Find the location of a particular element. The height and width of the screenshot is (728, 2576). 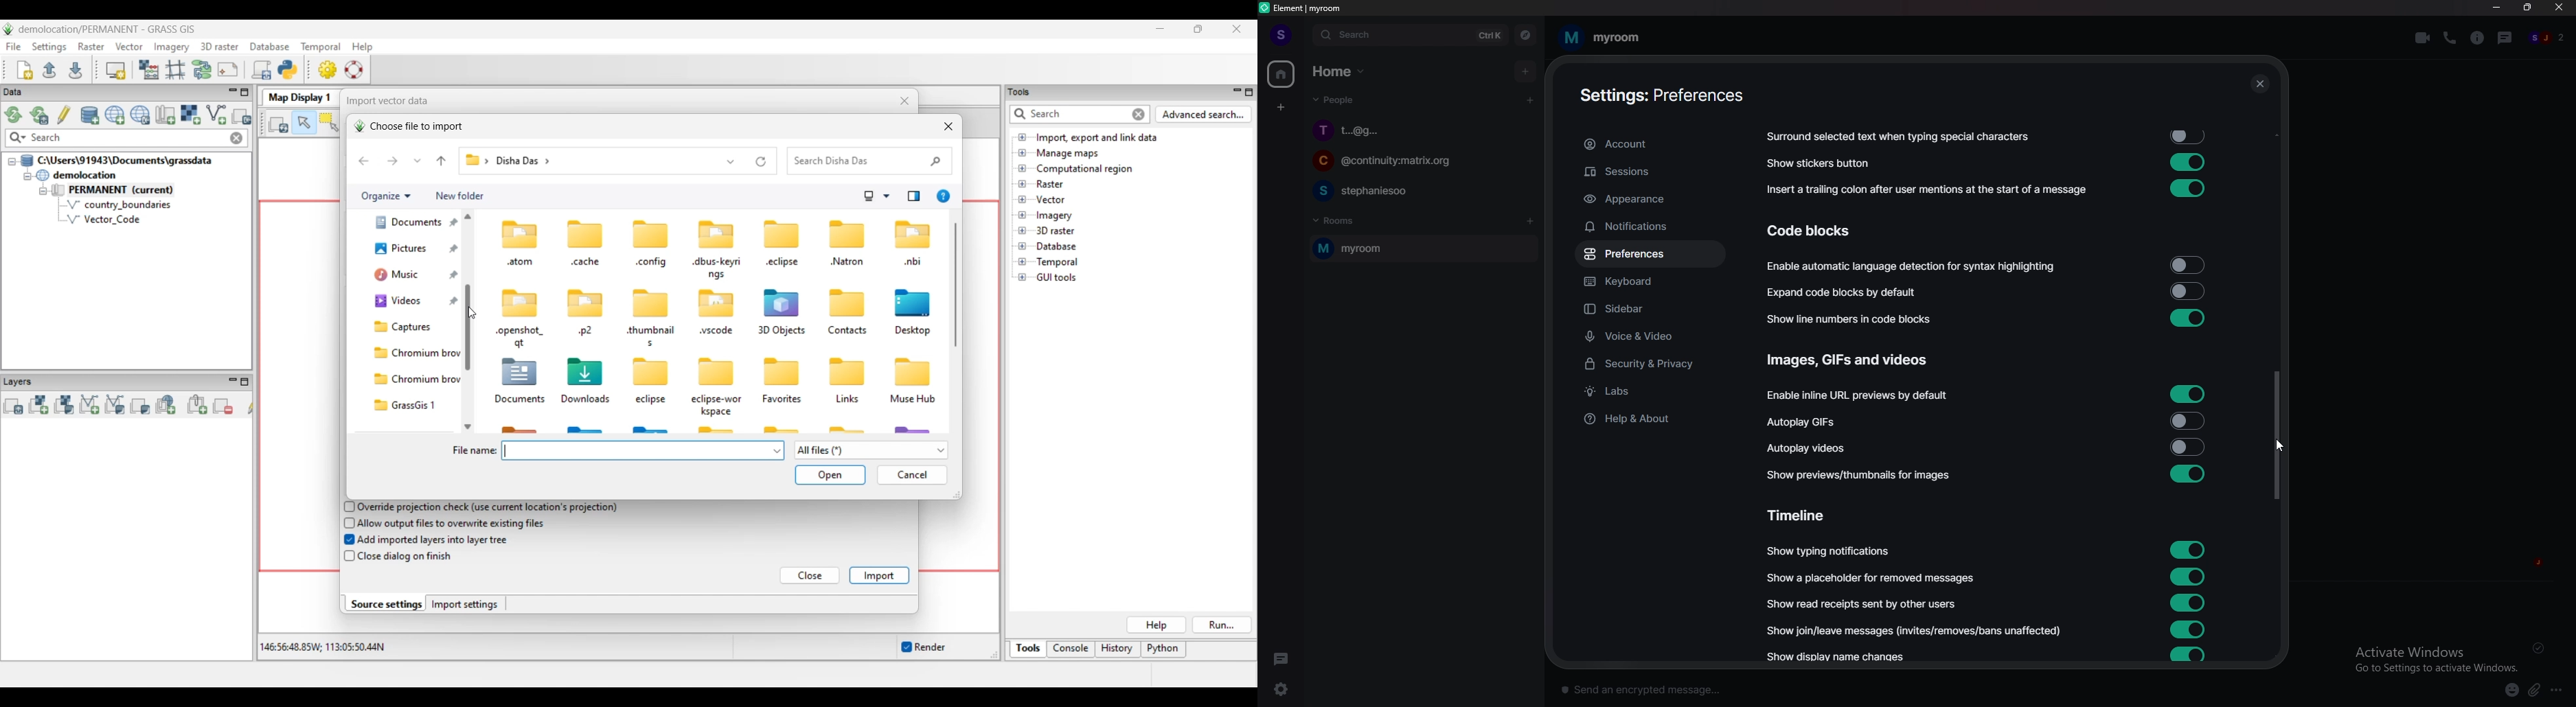

video call is located at coordinates (2423, 38).